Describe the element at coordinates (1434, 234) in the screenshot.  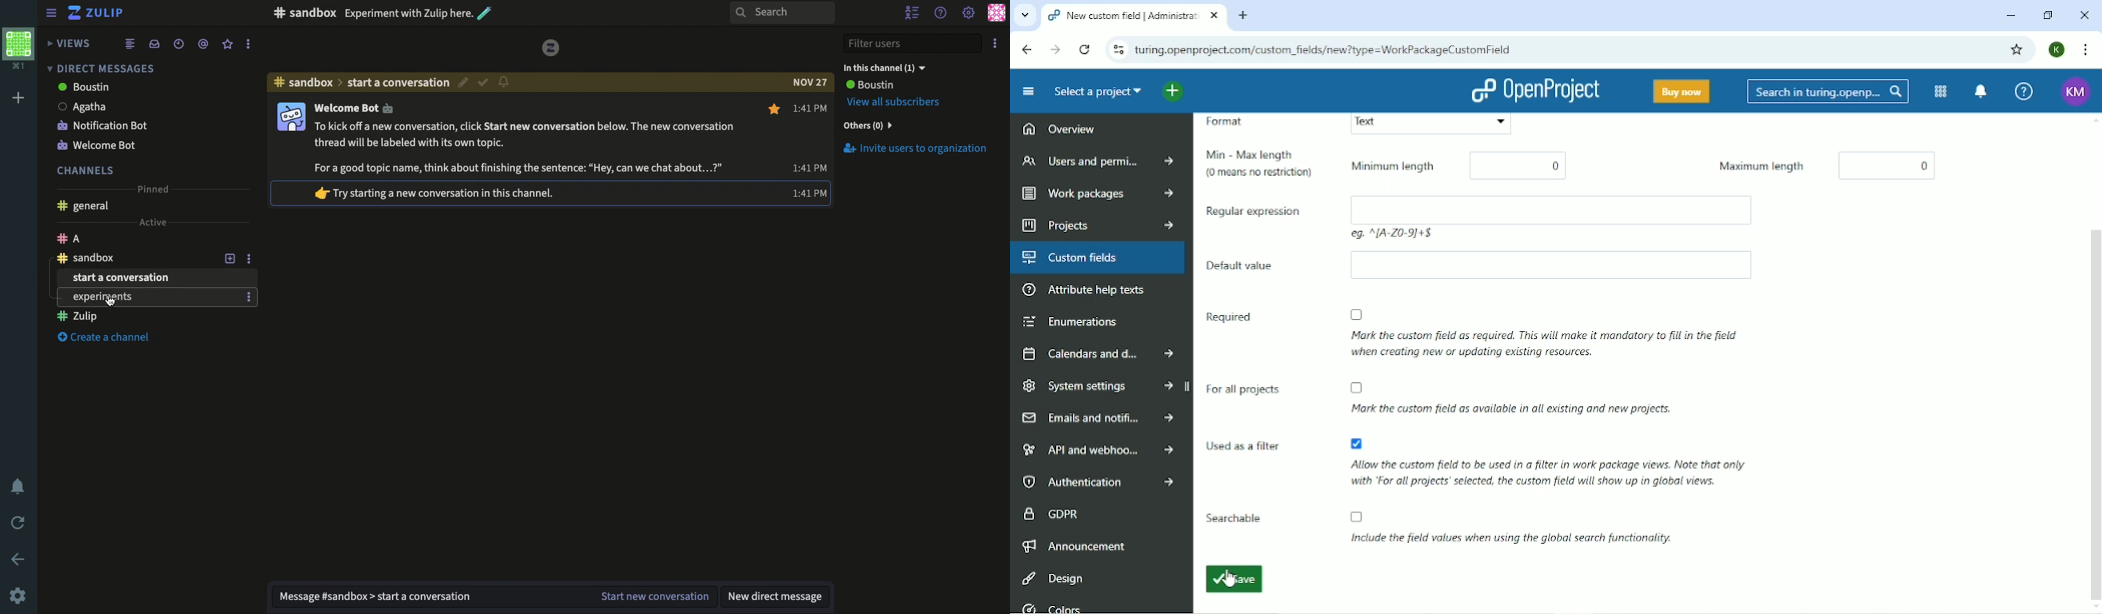
I see `eg: ^(A-Z0-9)+$` at that location.